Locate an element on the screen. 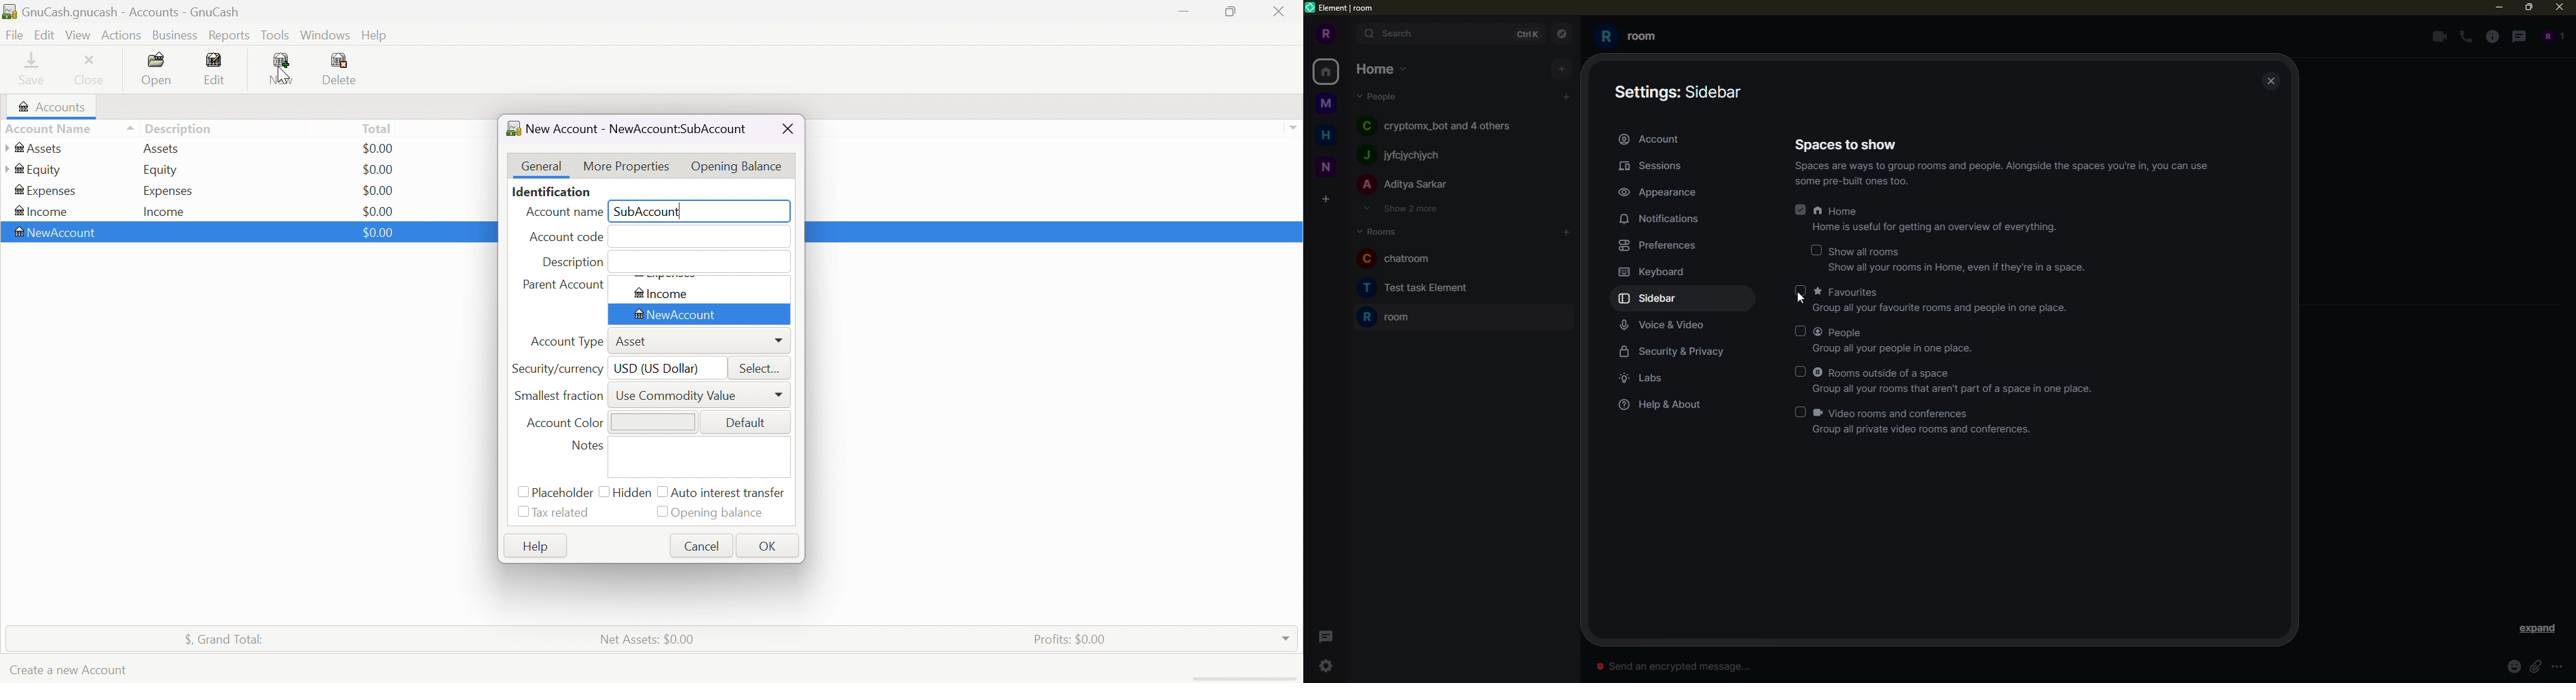  select is located at coordinates (1814, 251).